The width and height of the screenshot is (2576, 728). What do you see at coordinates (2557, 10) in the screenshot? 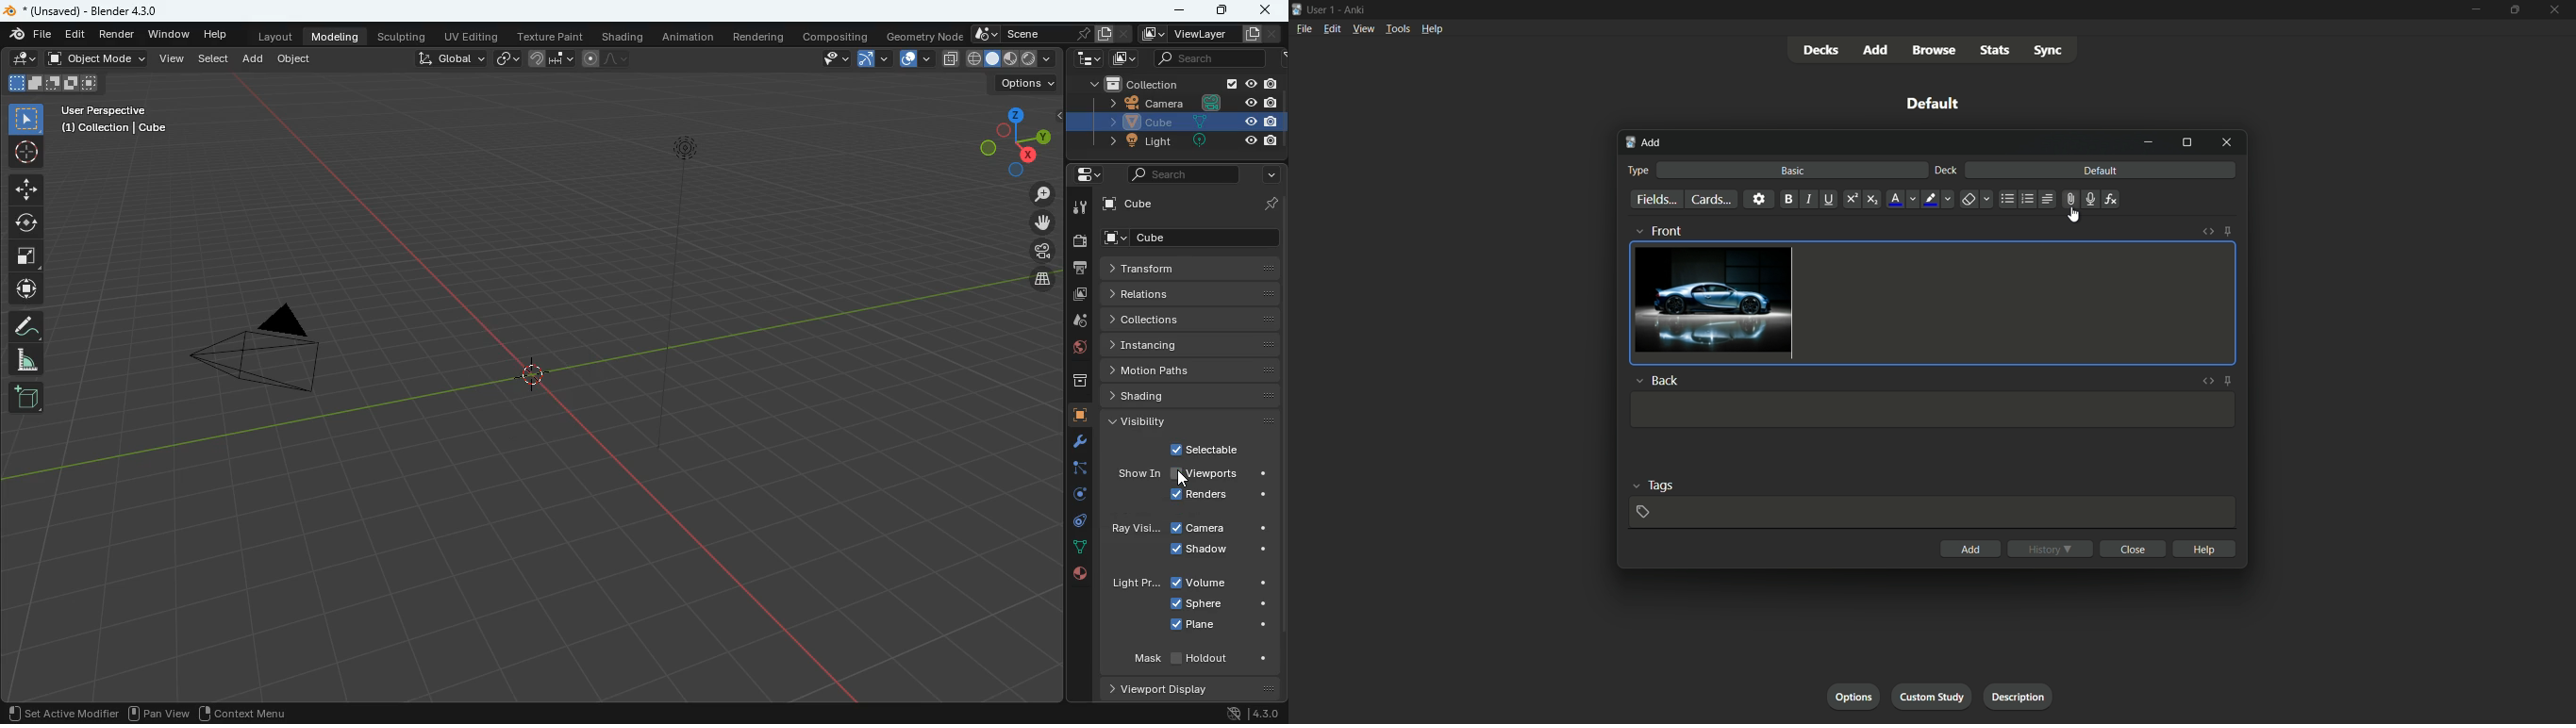
I see `close app` at bounding box center [2557, 10].